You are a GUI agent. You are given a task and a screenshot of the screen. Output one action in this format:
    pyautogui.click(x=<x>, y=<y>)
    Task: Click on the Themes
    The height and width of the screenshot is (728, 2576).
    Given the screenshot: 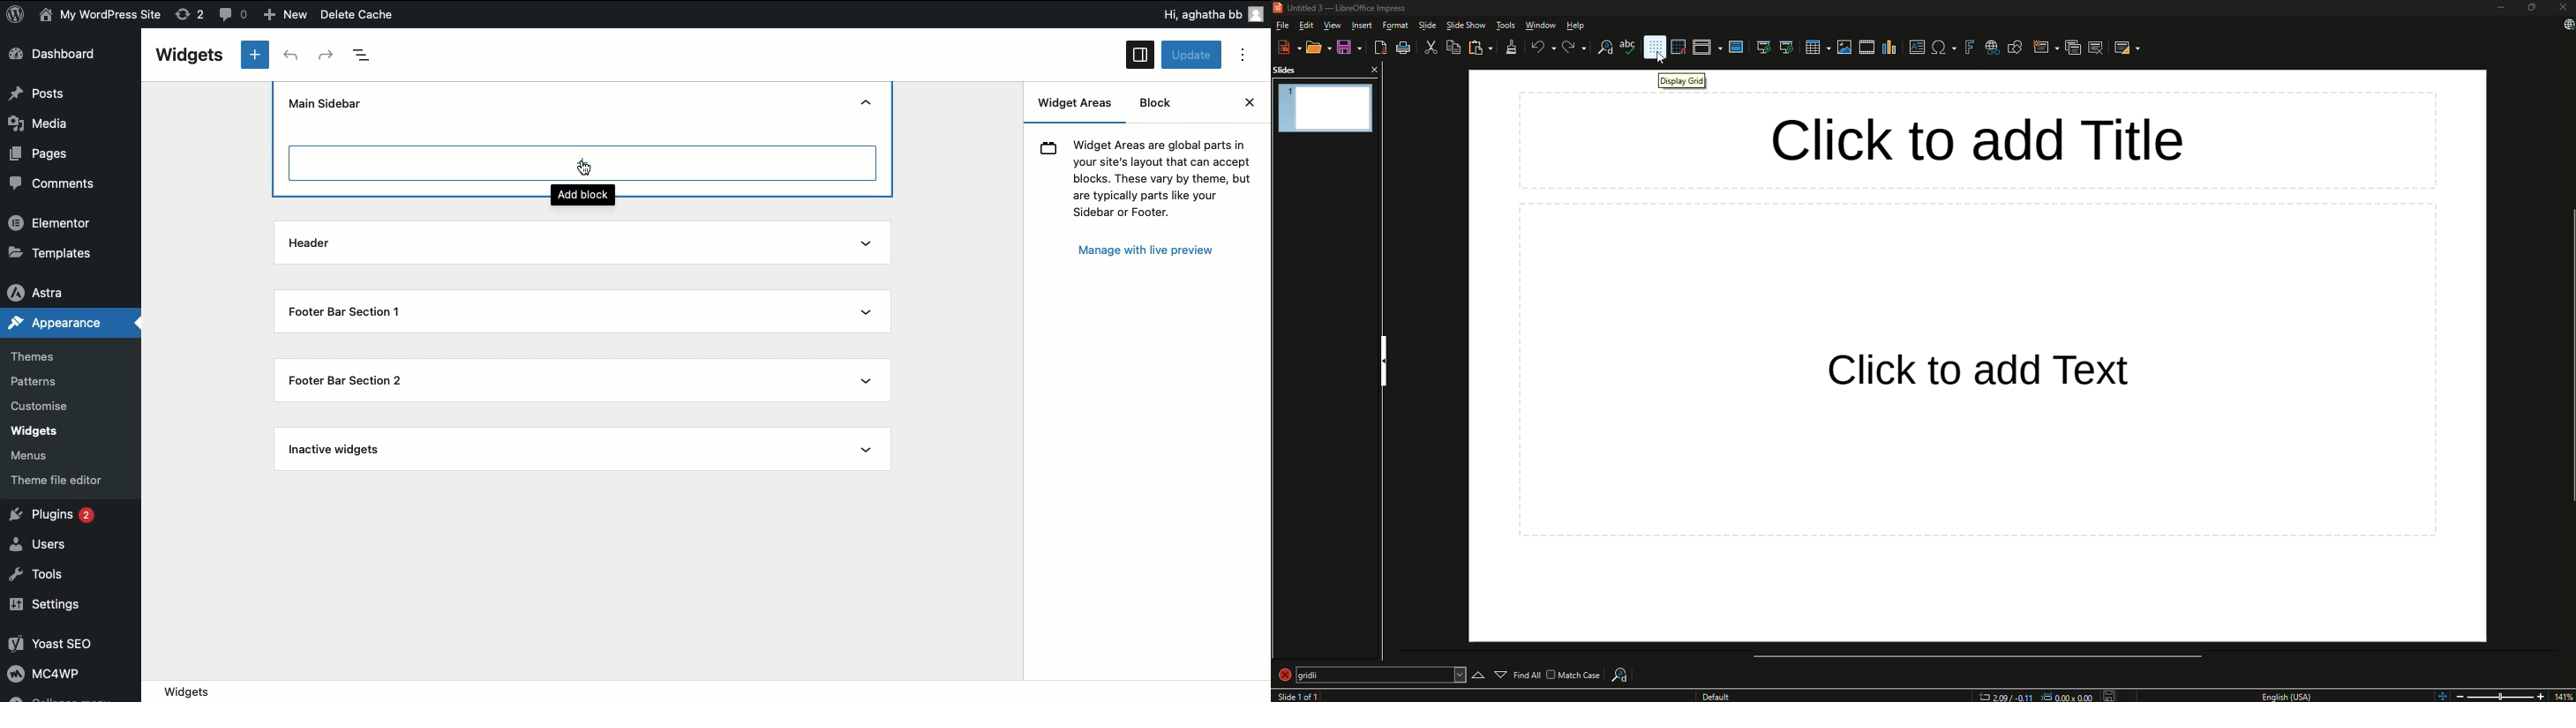 What is the action you would take?
    pyautogui.click(x=48, y=356)
    